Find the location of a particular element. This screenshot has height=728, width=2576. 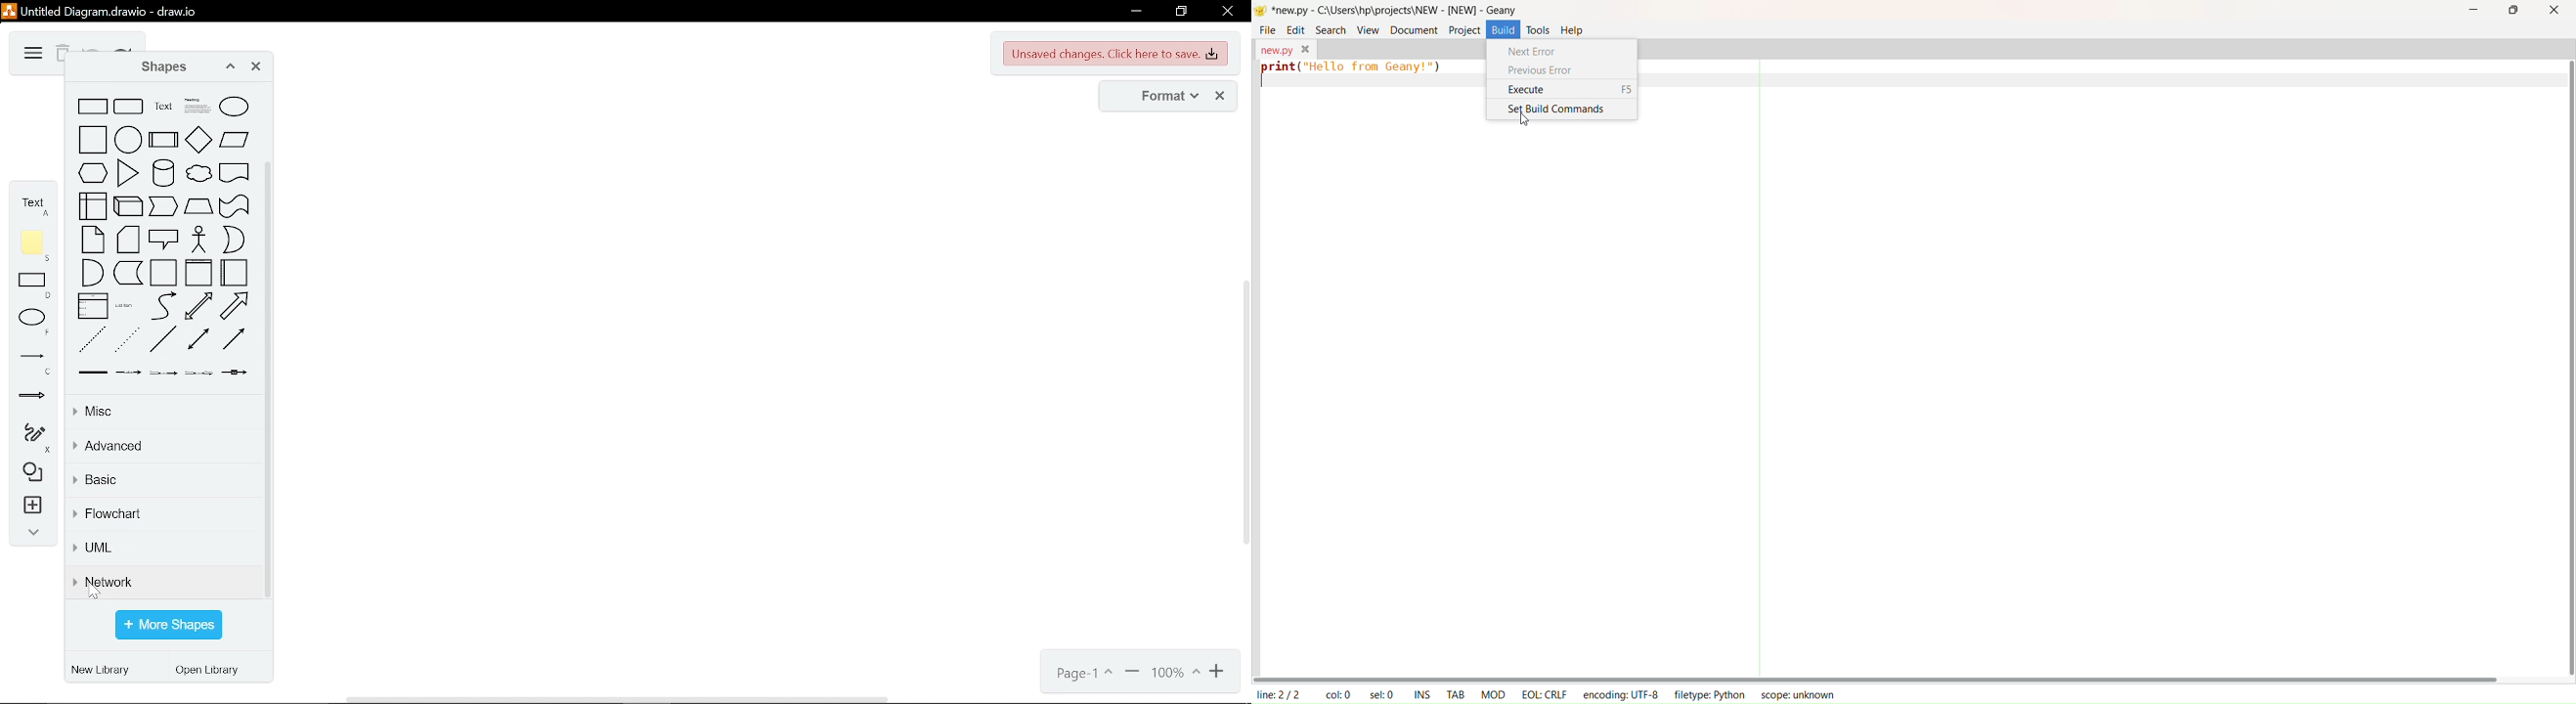

circle is located at coordinates (128, 139).